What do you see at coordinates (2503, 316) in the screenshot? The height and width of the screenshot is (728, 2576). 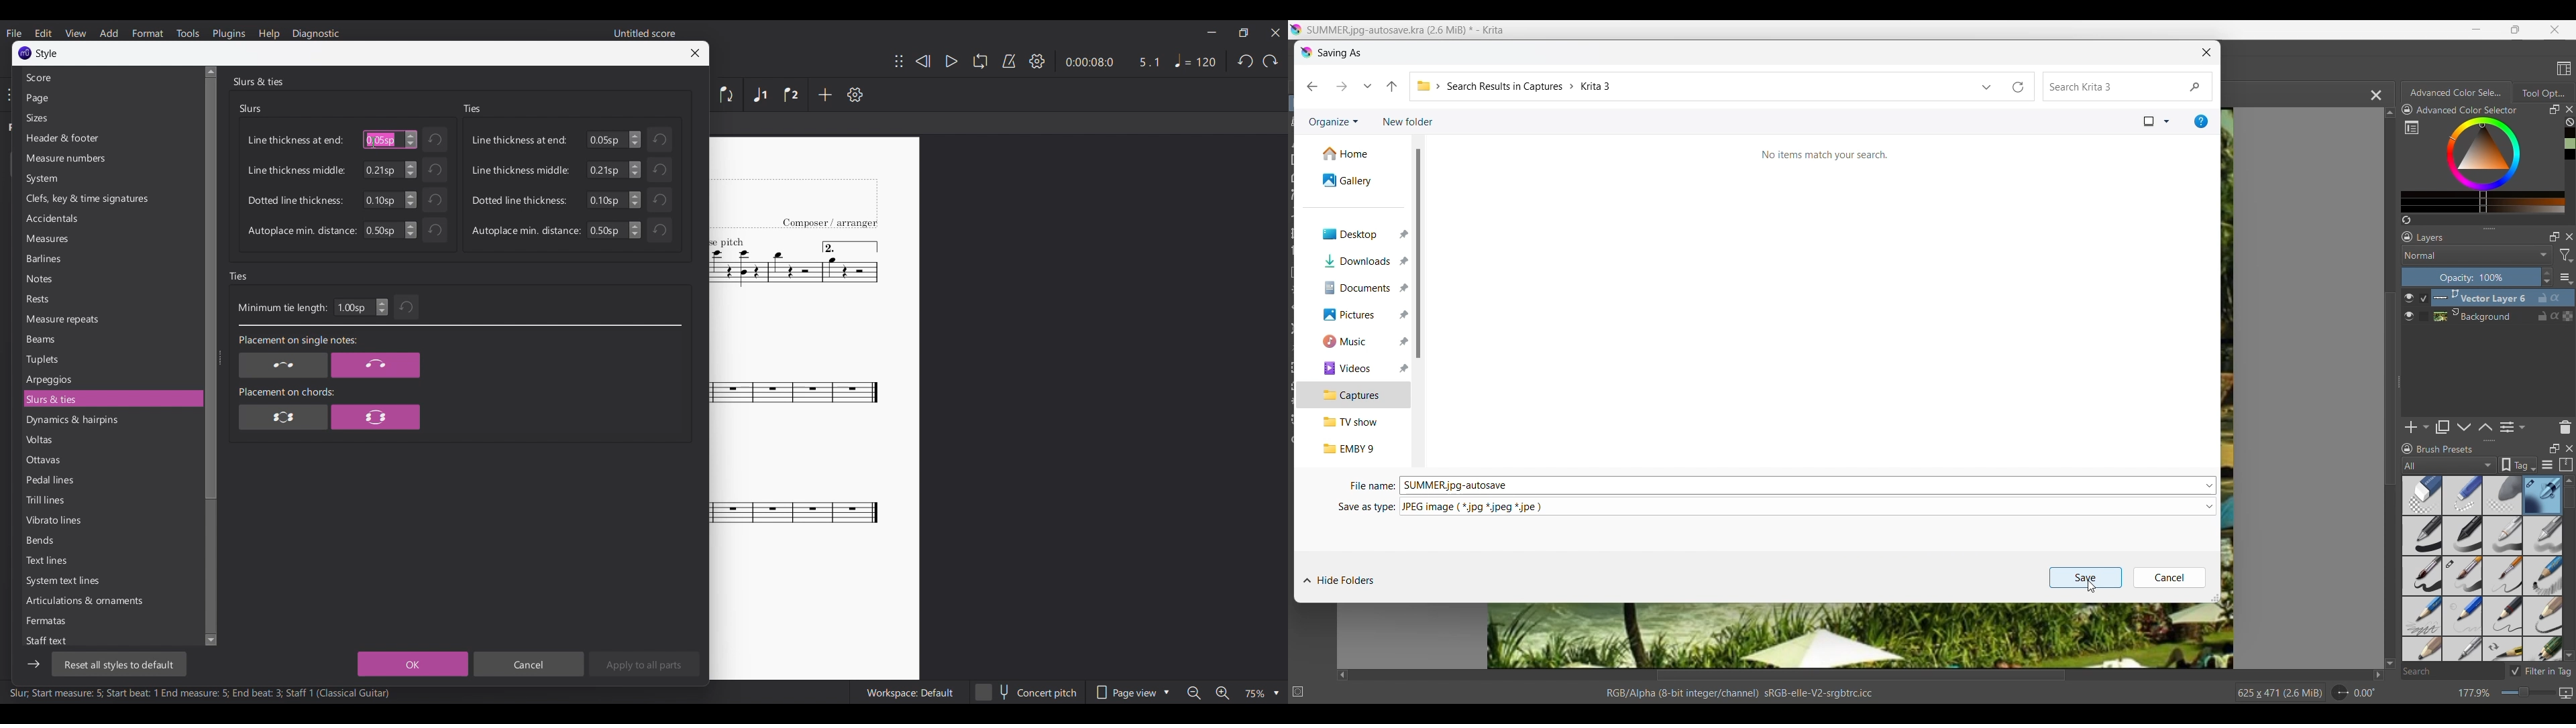 I see `Background layer` at bounding box center [2503, 316].